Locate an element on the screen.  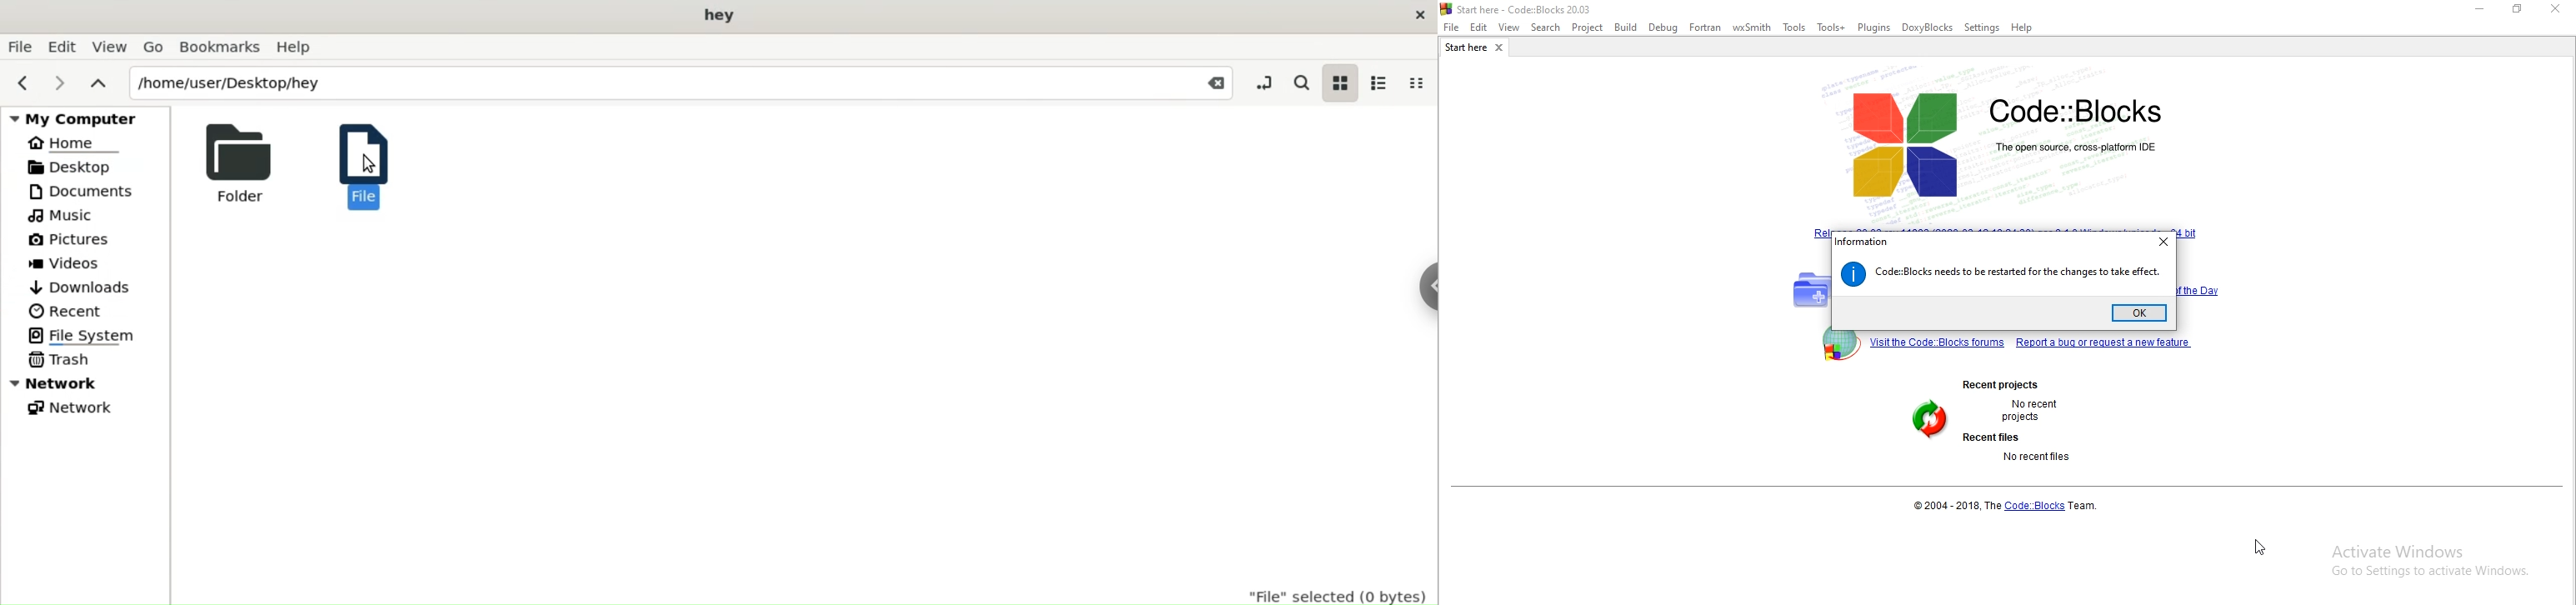
Debug is located at coordinates (1662, 28).